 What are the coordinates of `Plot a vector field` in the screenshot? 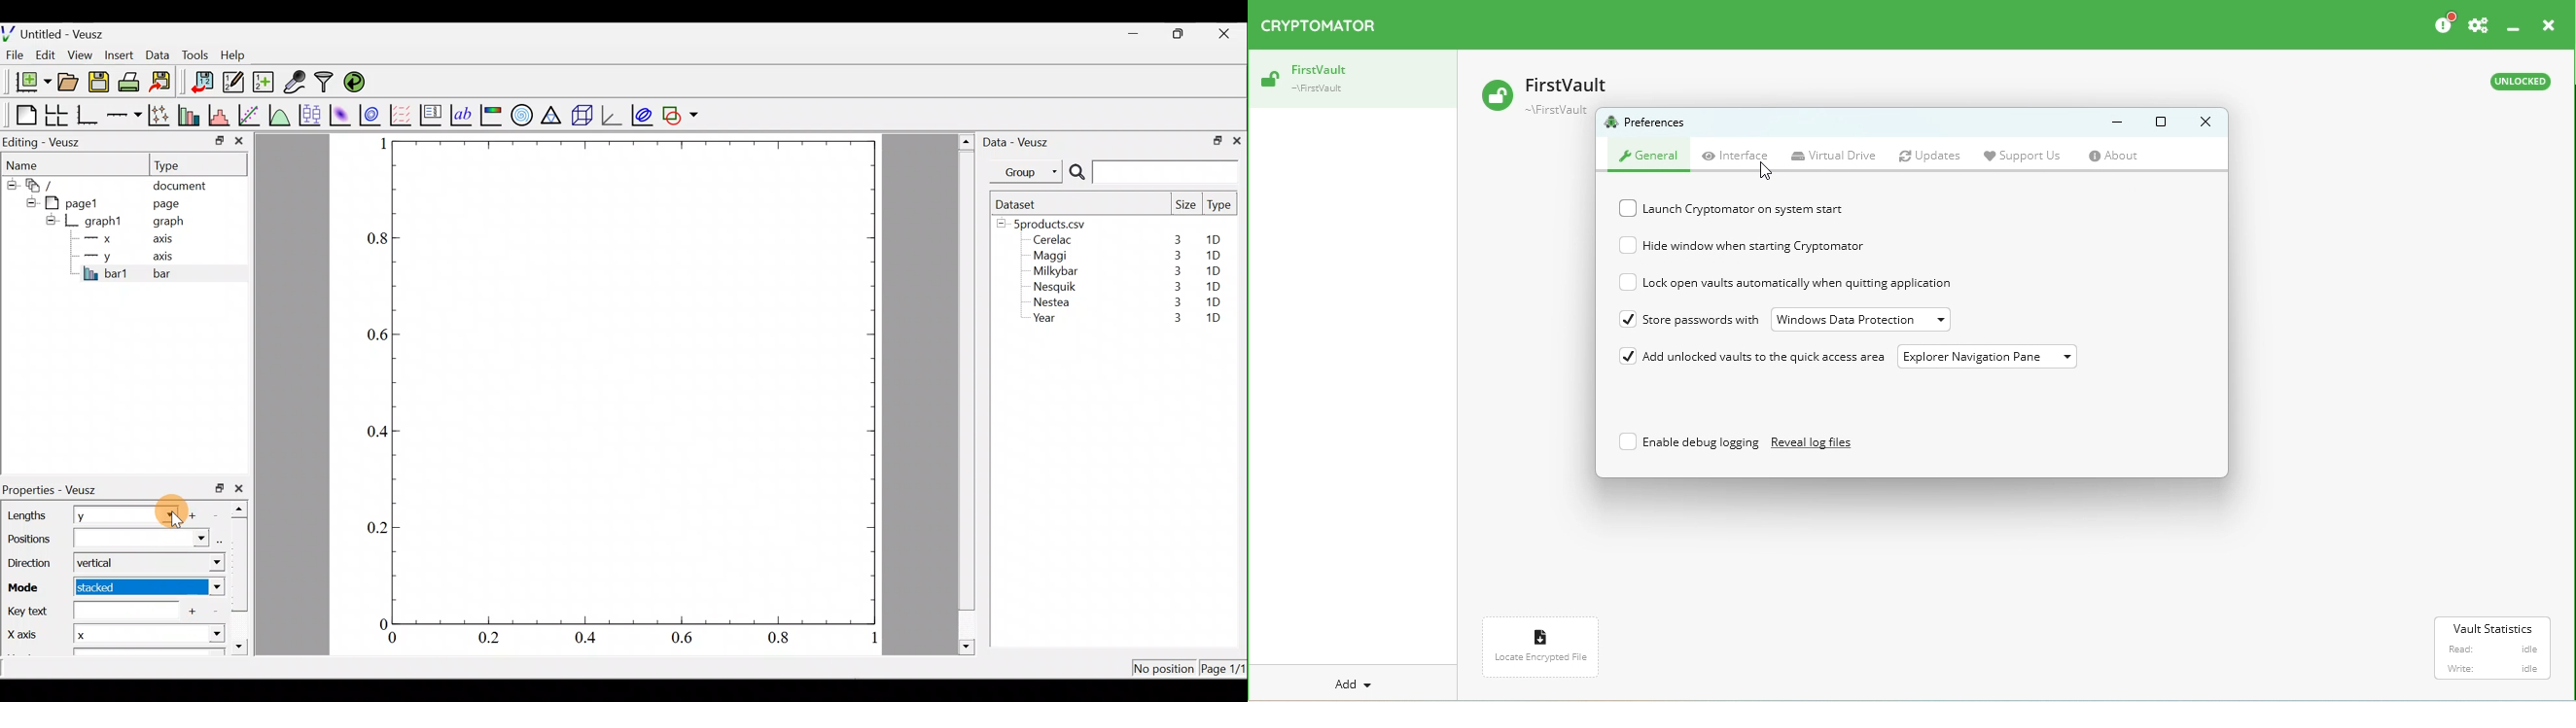 It's located at (403, 115).